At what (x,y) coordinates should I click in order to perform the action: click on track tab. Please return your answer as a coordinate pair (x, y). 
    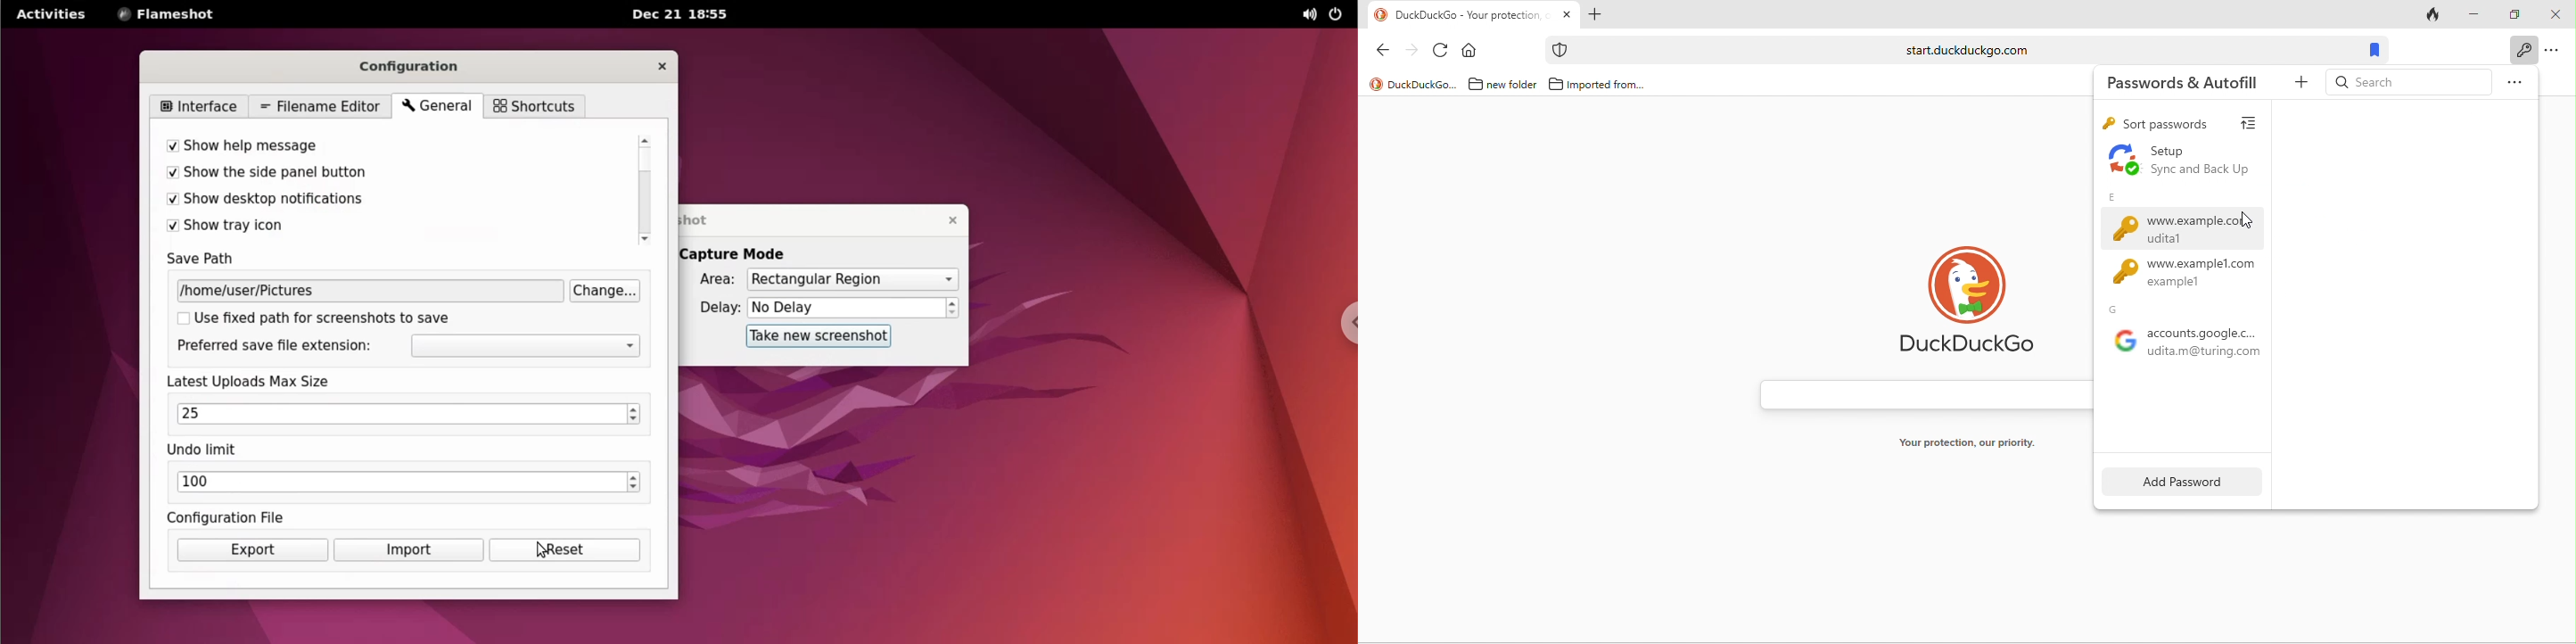
    Looking at the image, I should click on (2434, 18).